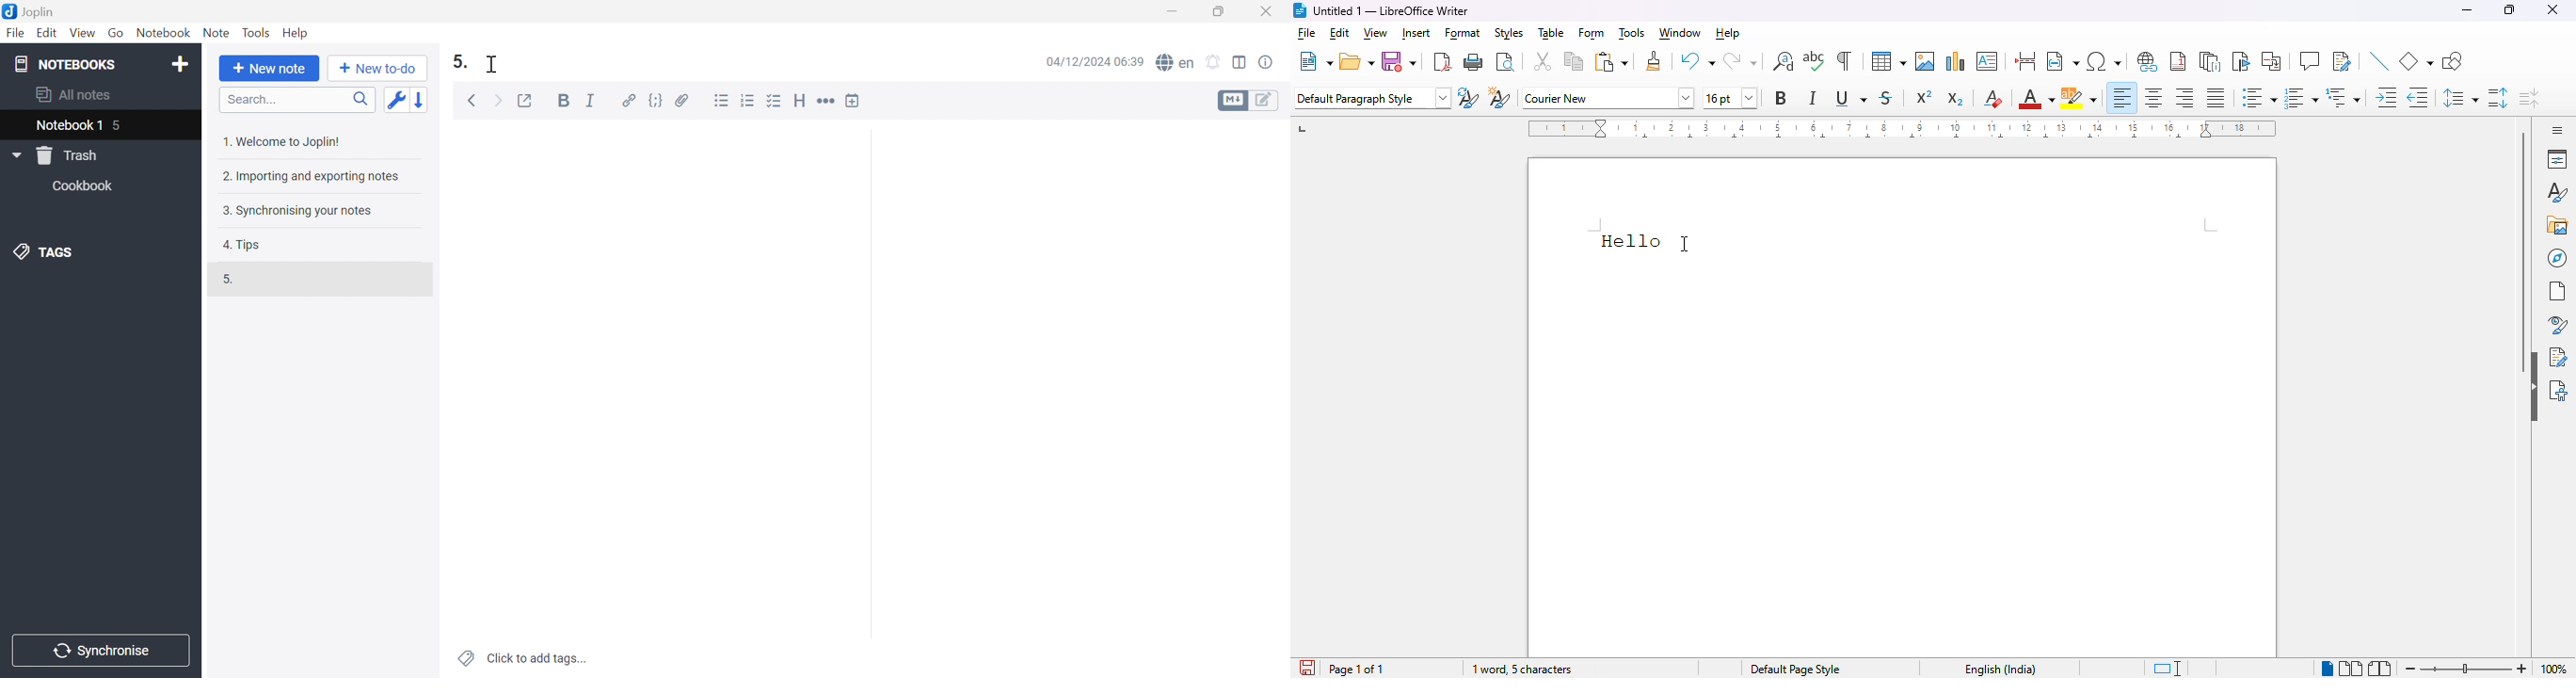 The image size is (2576, 700). I want to click on Untitled 1 — LibreOffice Writer, so click(1393, 10).